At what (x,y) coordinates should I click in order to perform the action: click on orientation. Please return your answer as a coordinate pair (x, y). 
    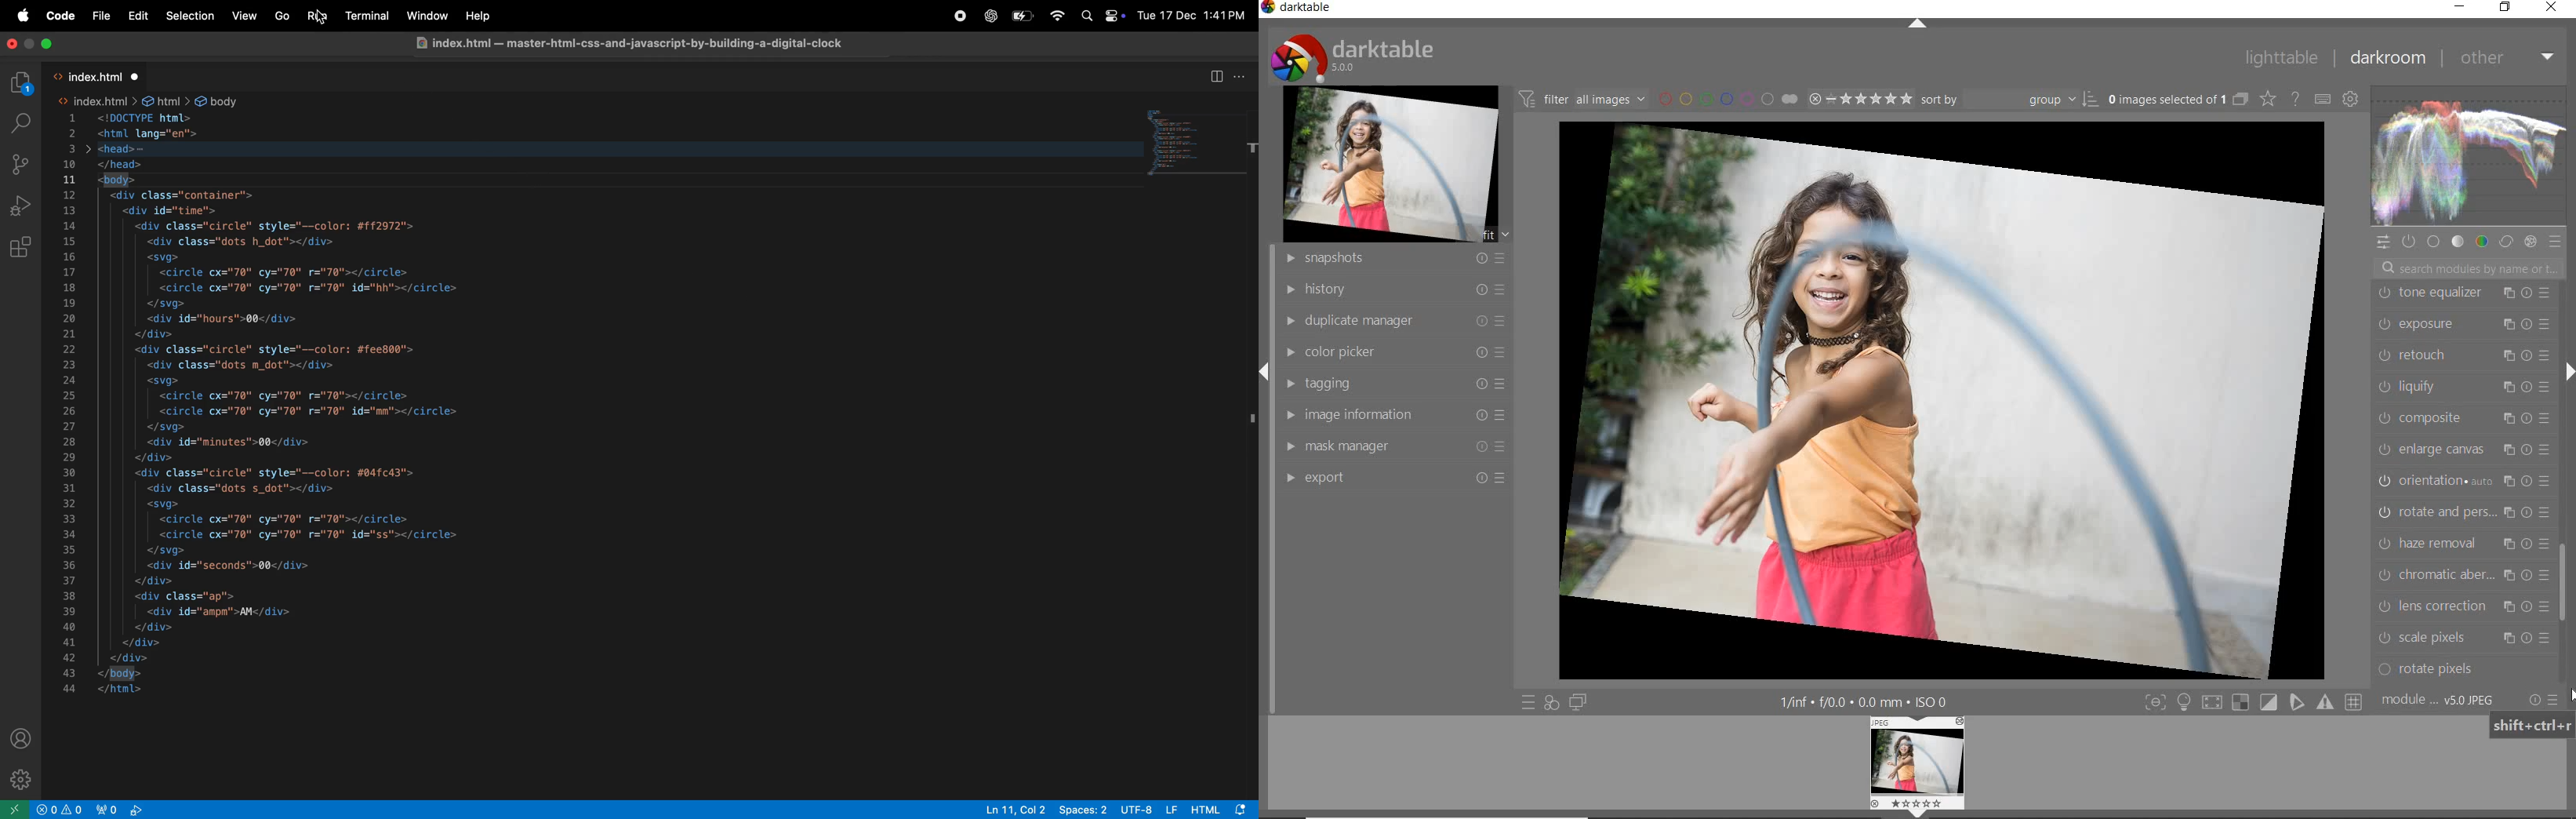
    Looking at the image, I should click on (2464, 480).